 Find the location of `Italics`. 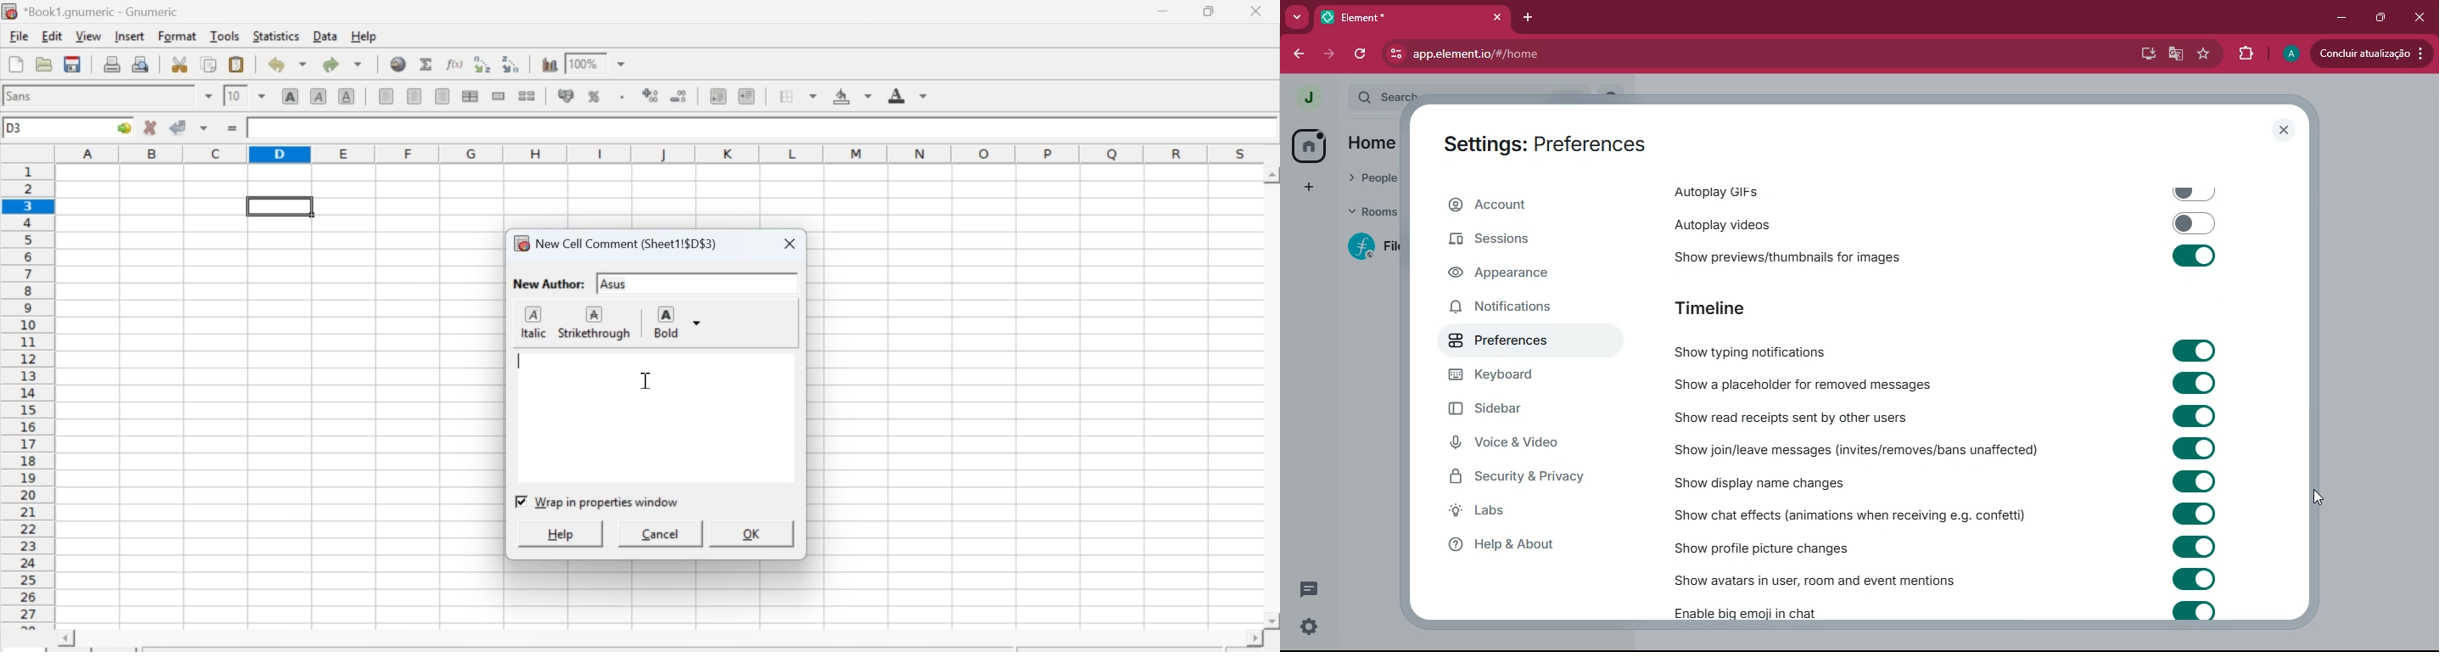

Italics is located at coordinates (318, 96).